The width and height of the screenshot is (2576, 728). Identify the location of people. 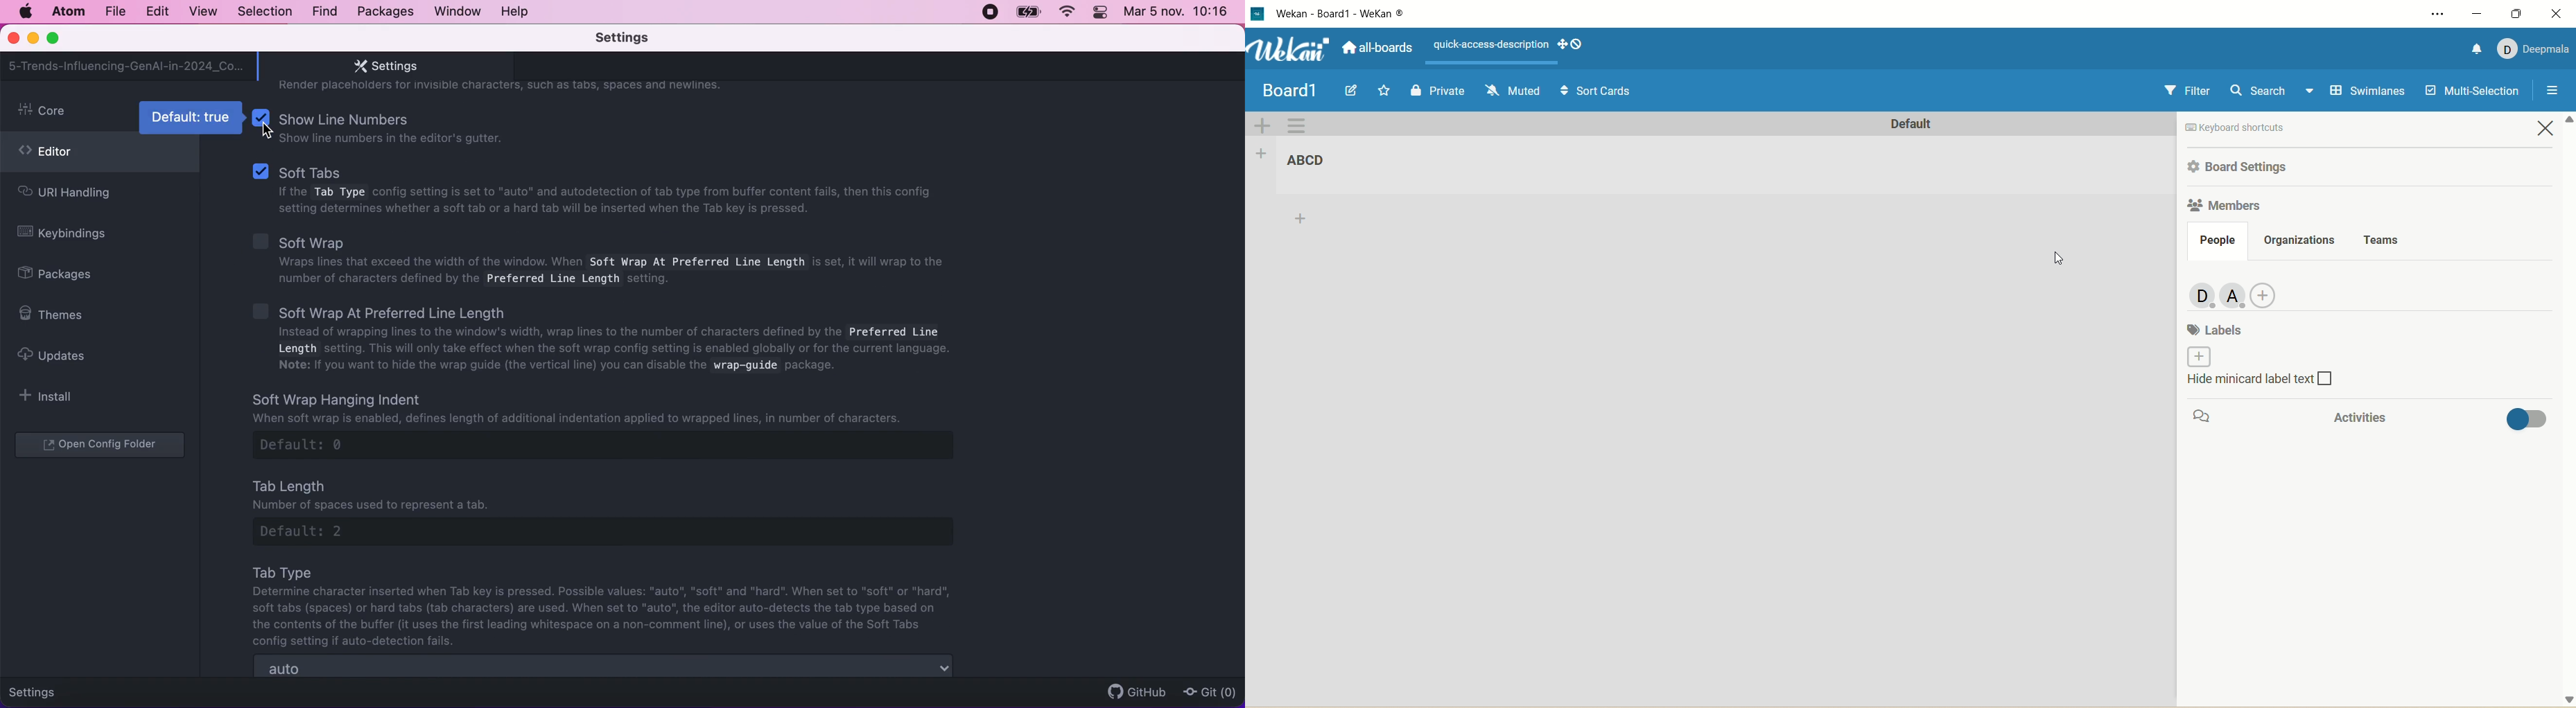
(2217, 241).